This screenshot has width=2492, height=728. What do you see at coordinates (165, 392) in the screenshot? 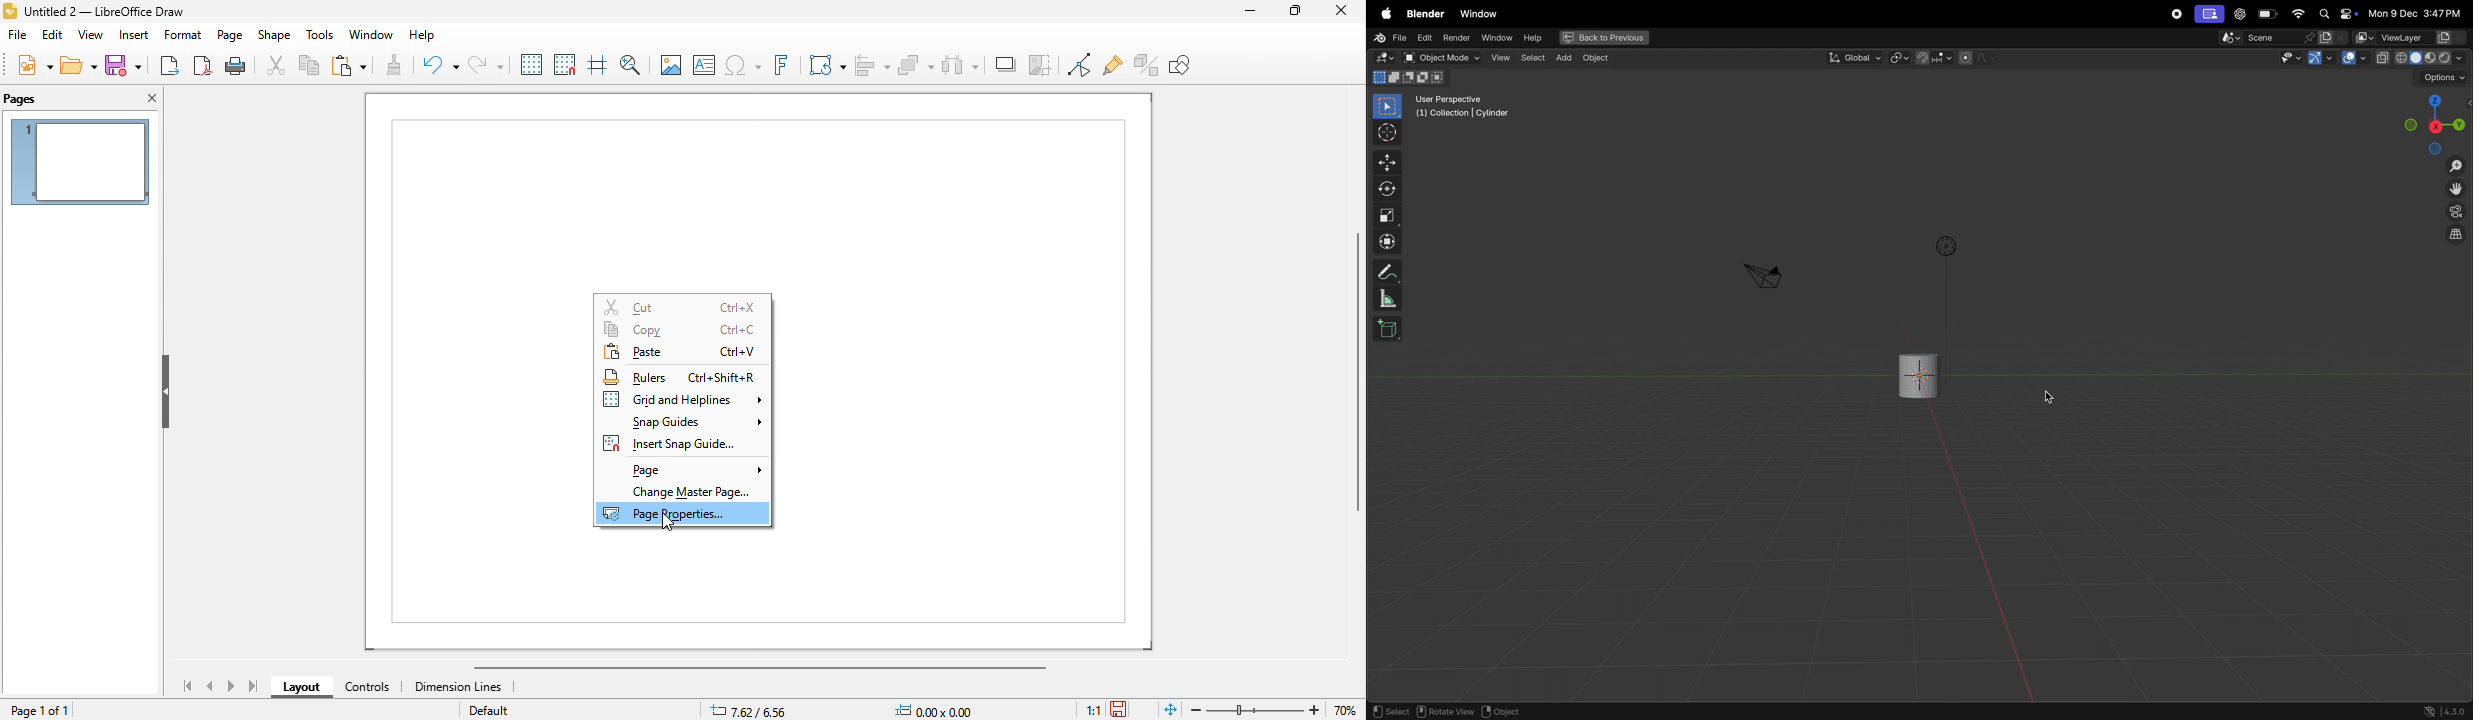
I see `hide` at bounding box center [165, 392].